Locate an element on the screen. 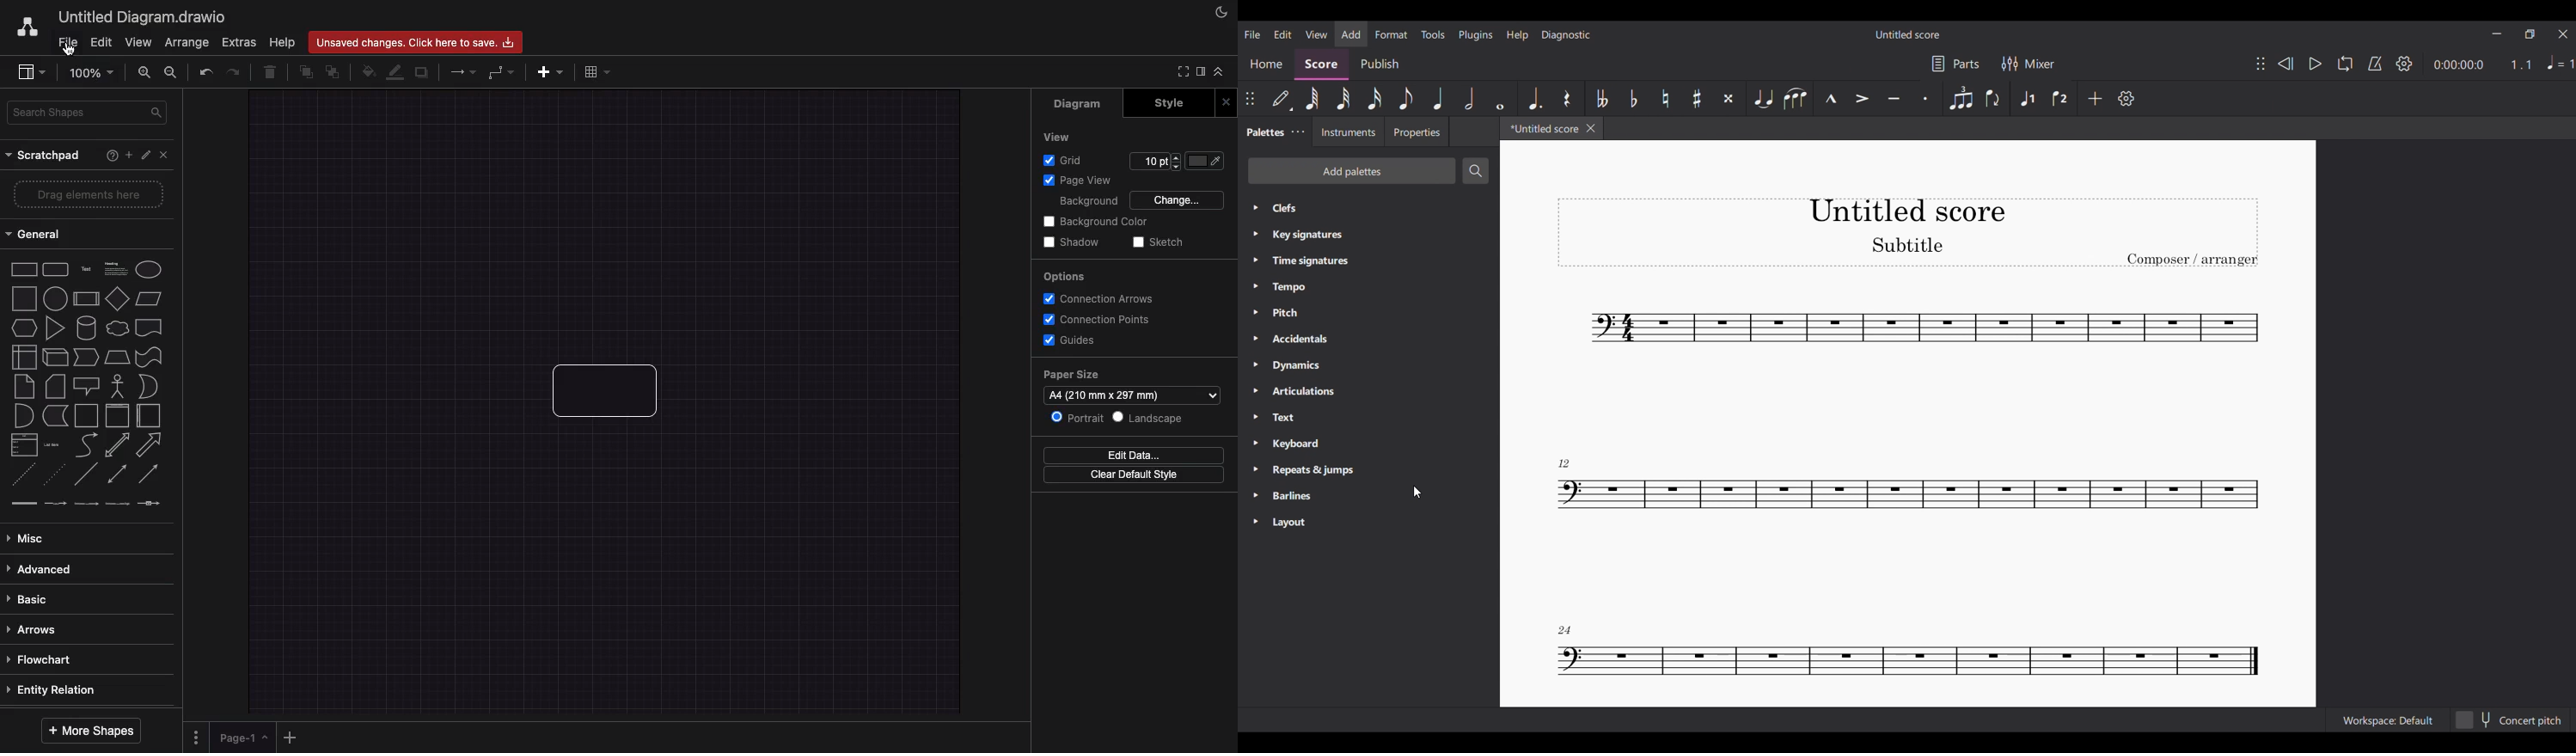 The image size is (2576, 756). Fill color is located at coordinates (370, 71).